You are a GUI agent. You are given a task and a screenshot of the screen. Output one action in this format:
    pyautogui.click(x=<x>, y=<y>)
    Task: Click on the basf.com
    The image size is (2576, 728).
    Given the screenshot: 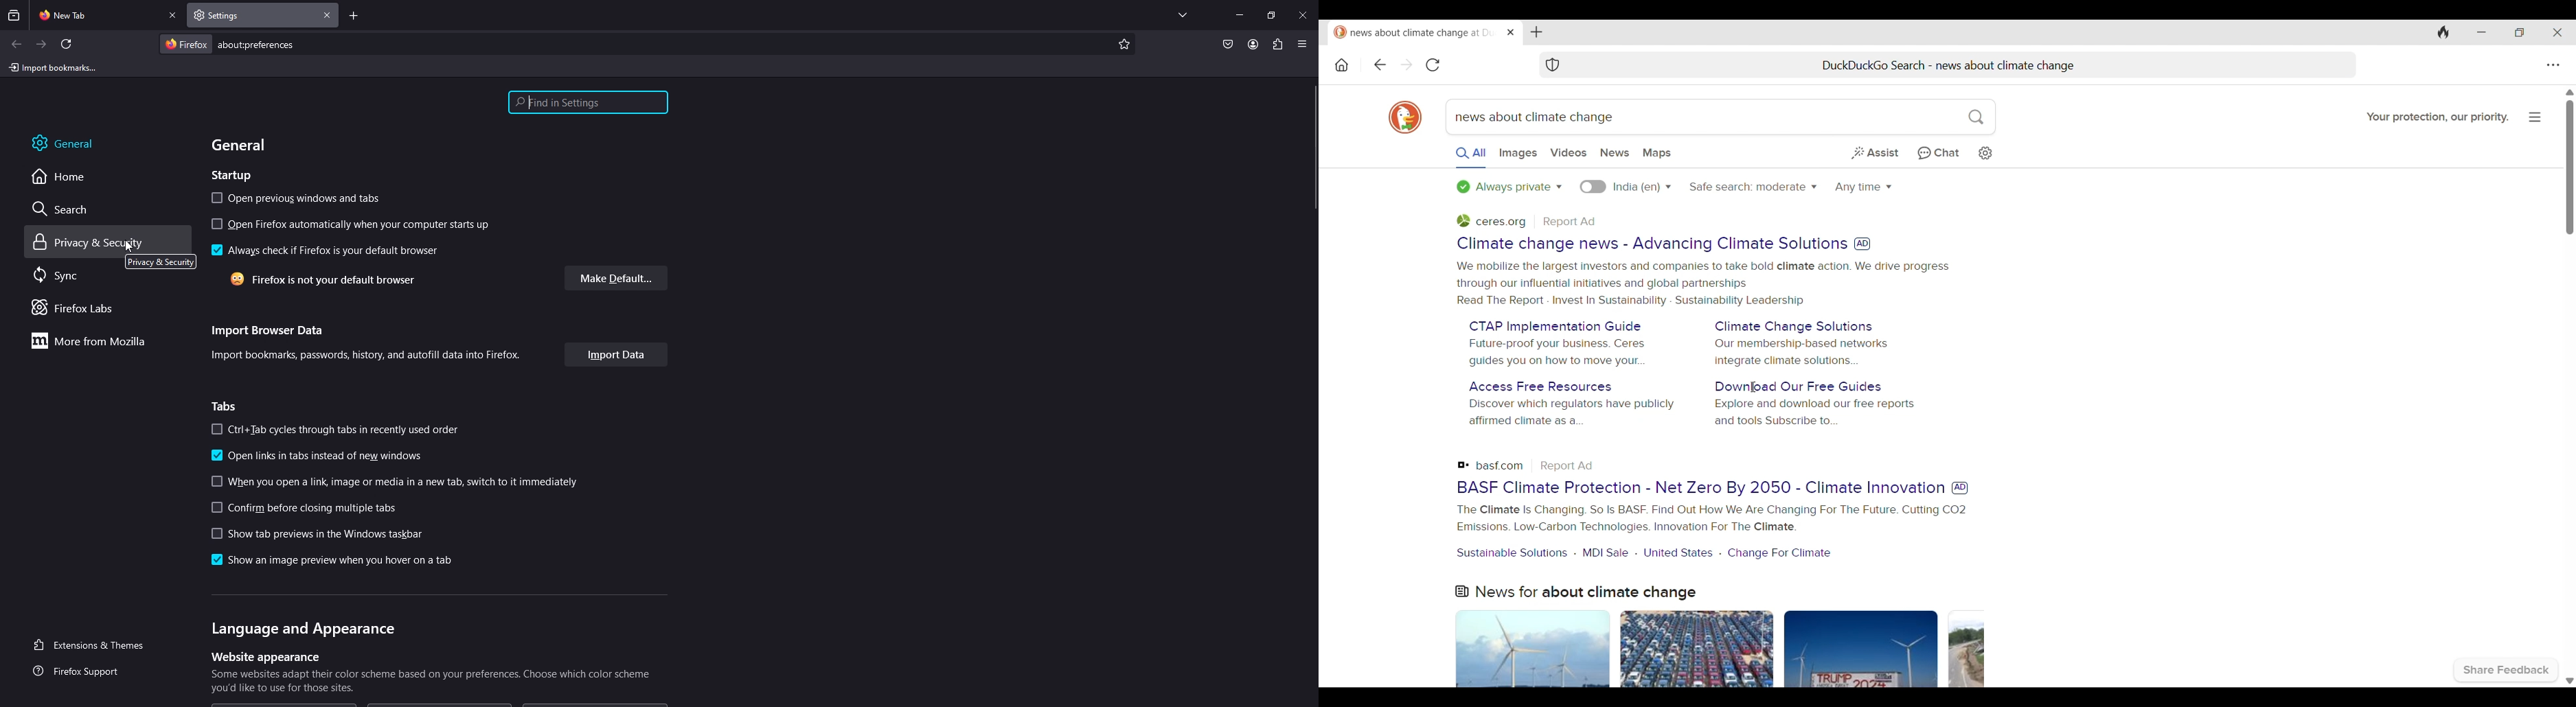 What is the action you would take?
    pyautogui.click(x=1491, y=464)
    